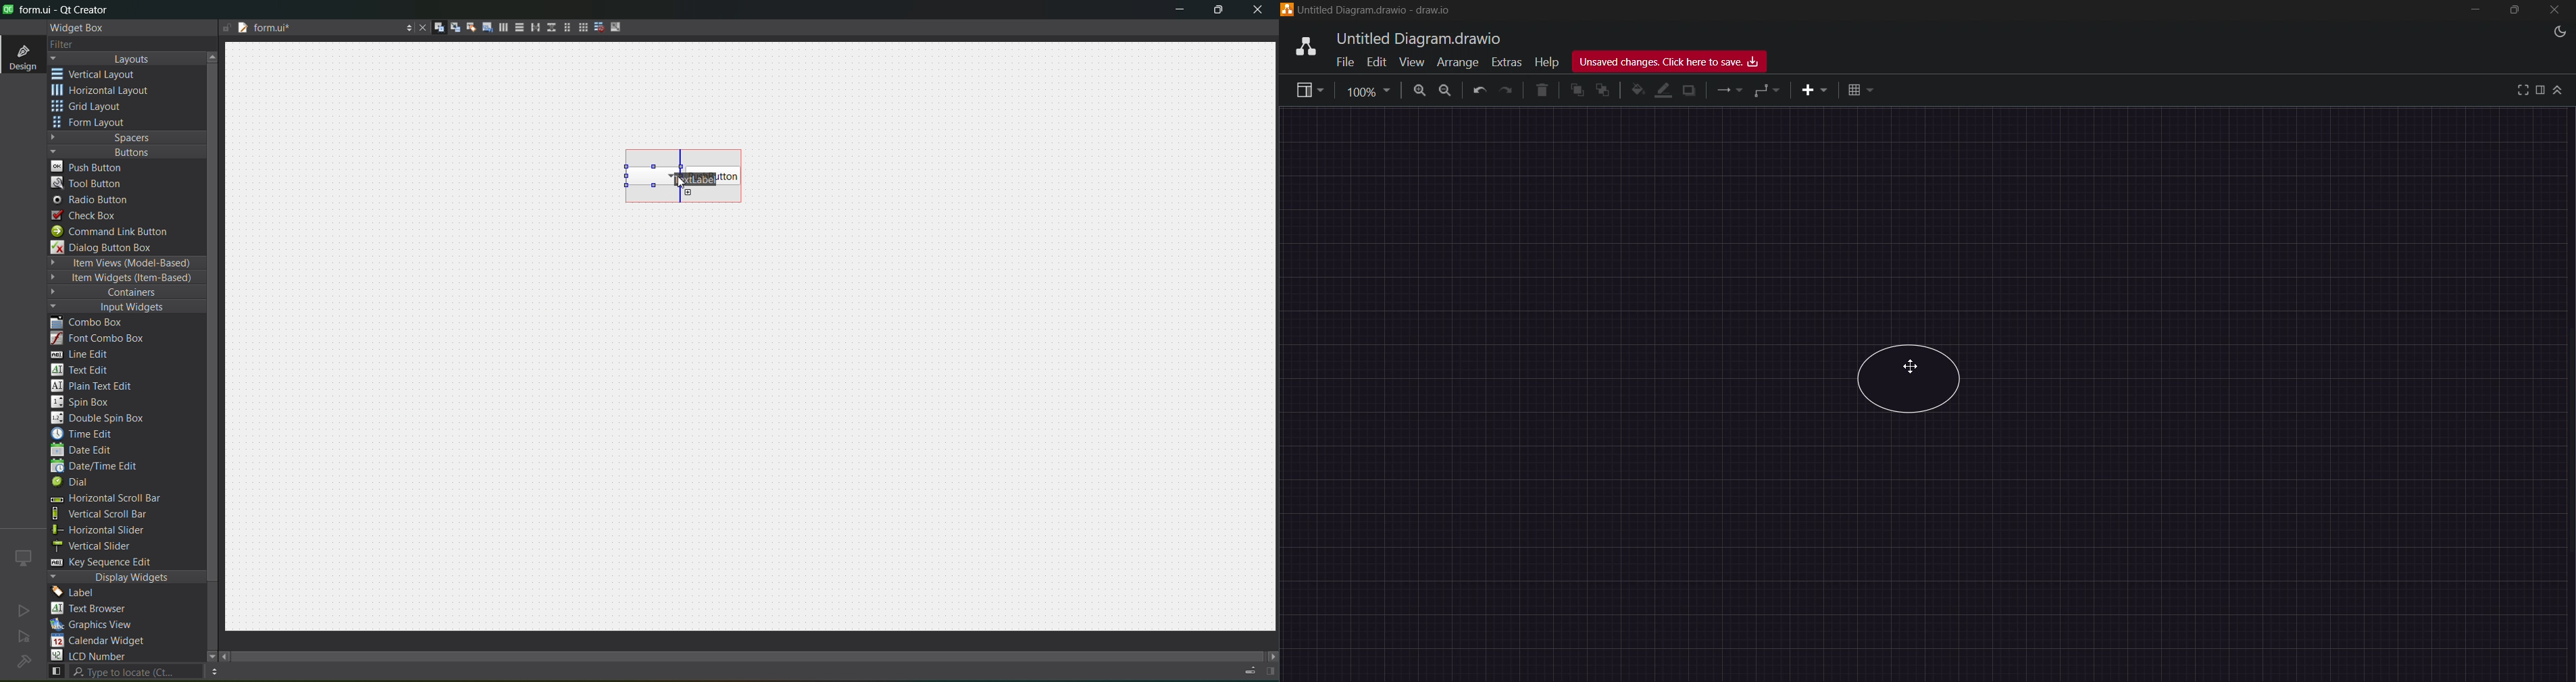 The image size is (2576, 700). I want to click on date edit, so click(85, 451).